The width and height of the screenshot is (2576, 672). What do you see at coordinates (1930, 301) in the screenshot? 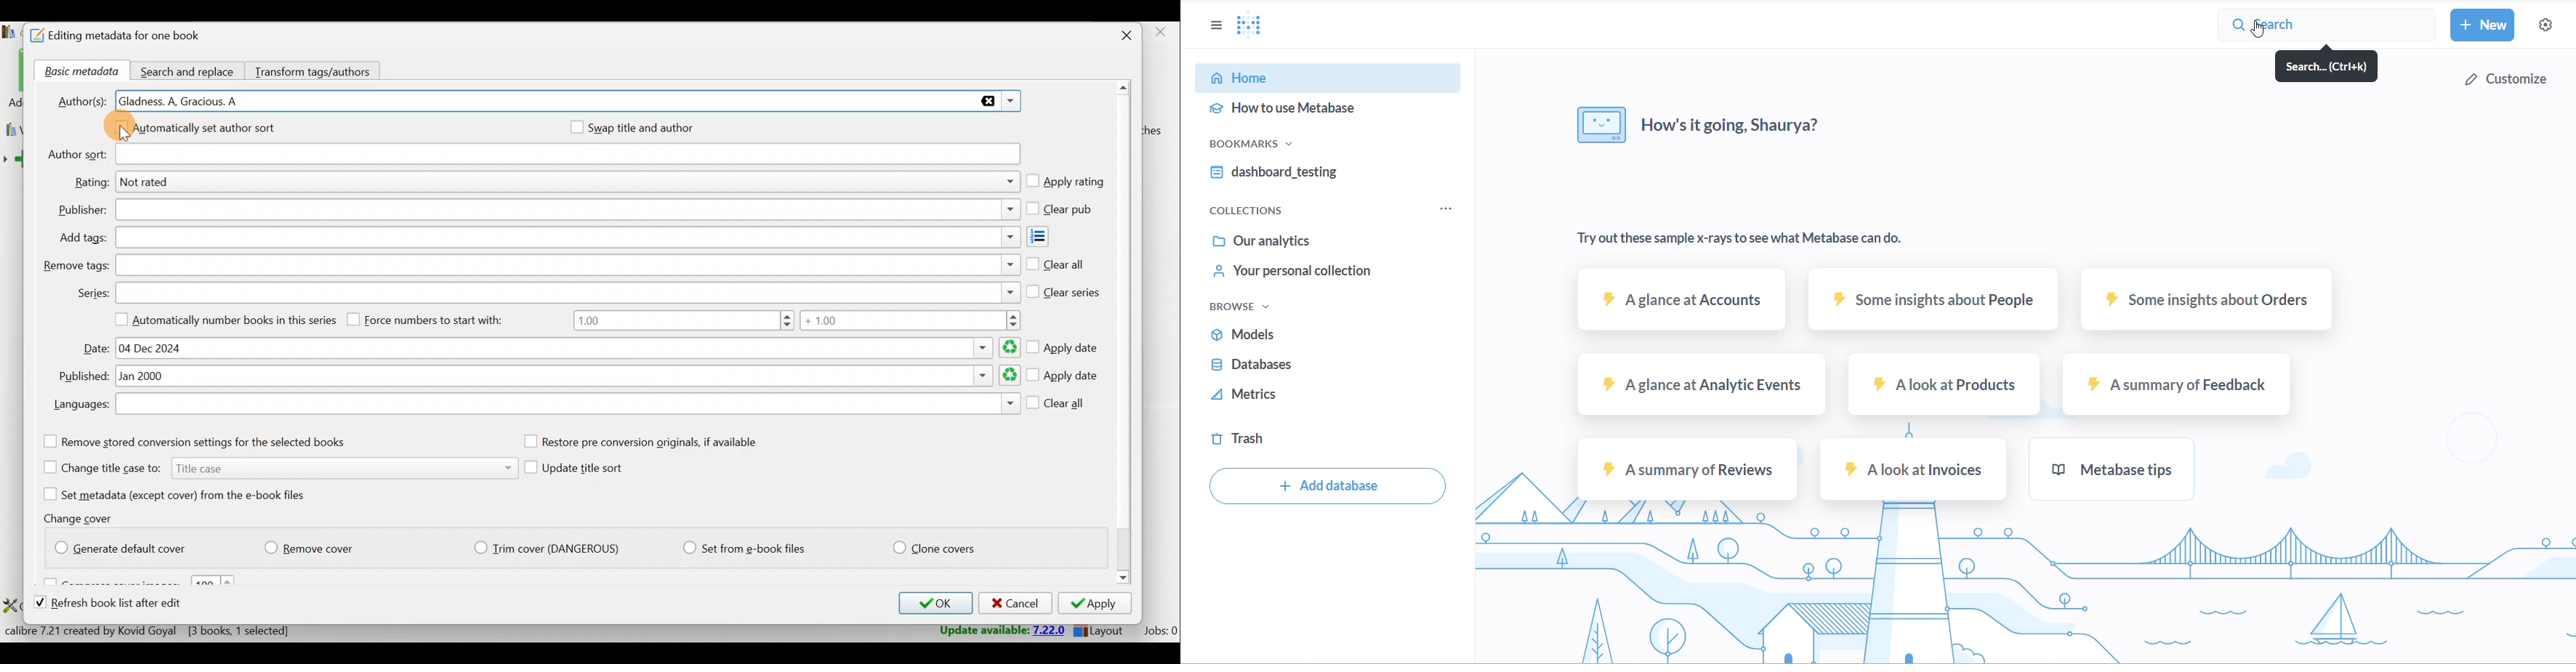
I see `some insights about people` at bounding box center [1930, 301].